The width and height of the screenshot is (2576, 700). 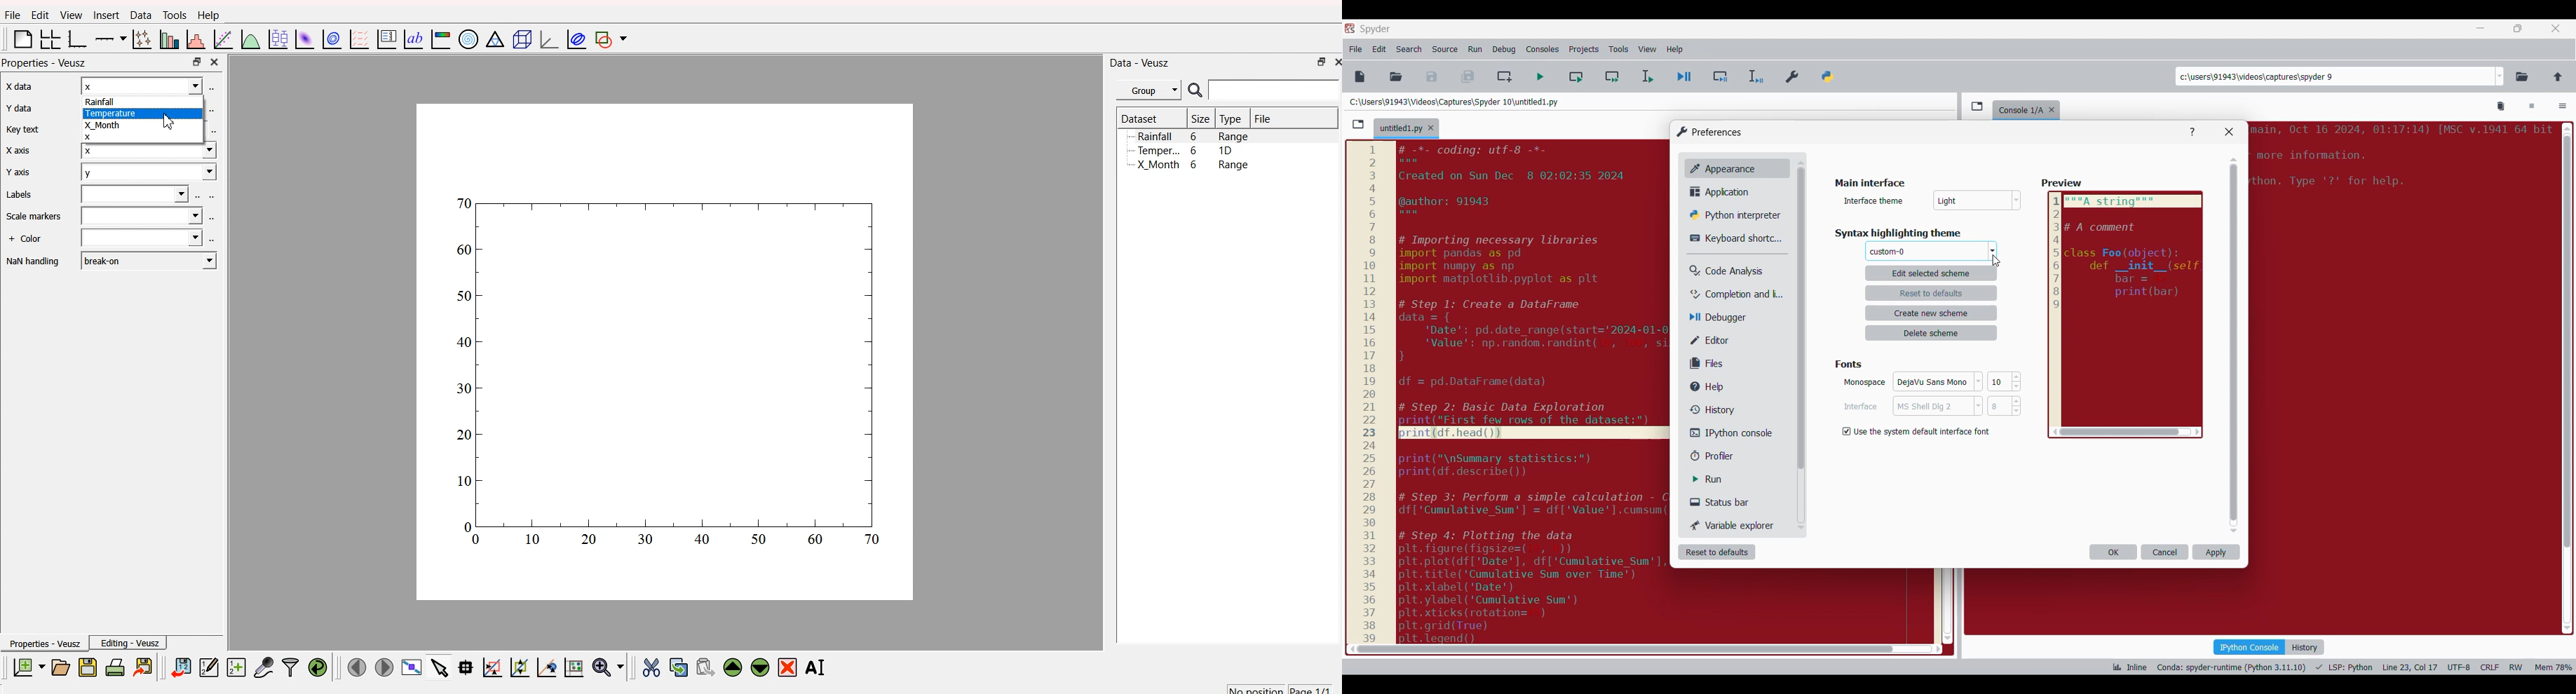 I want to click on Browse a working directory, so click(x=2522, y=76).